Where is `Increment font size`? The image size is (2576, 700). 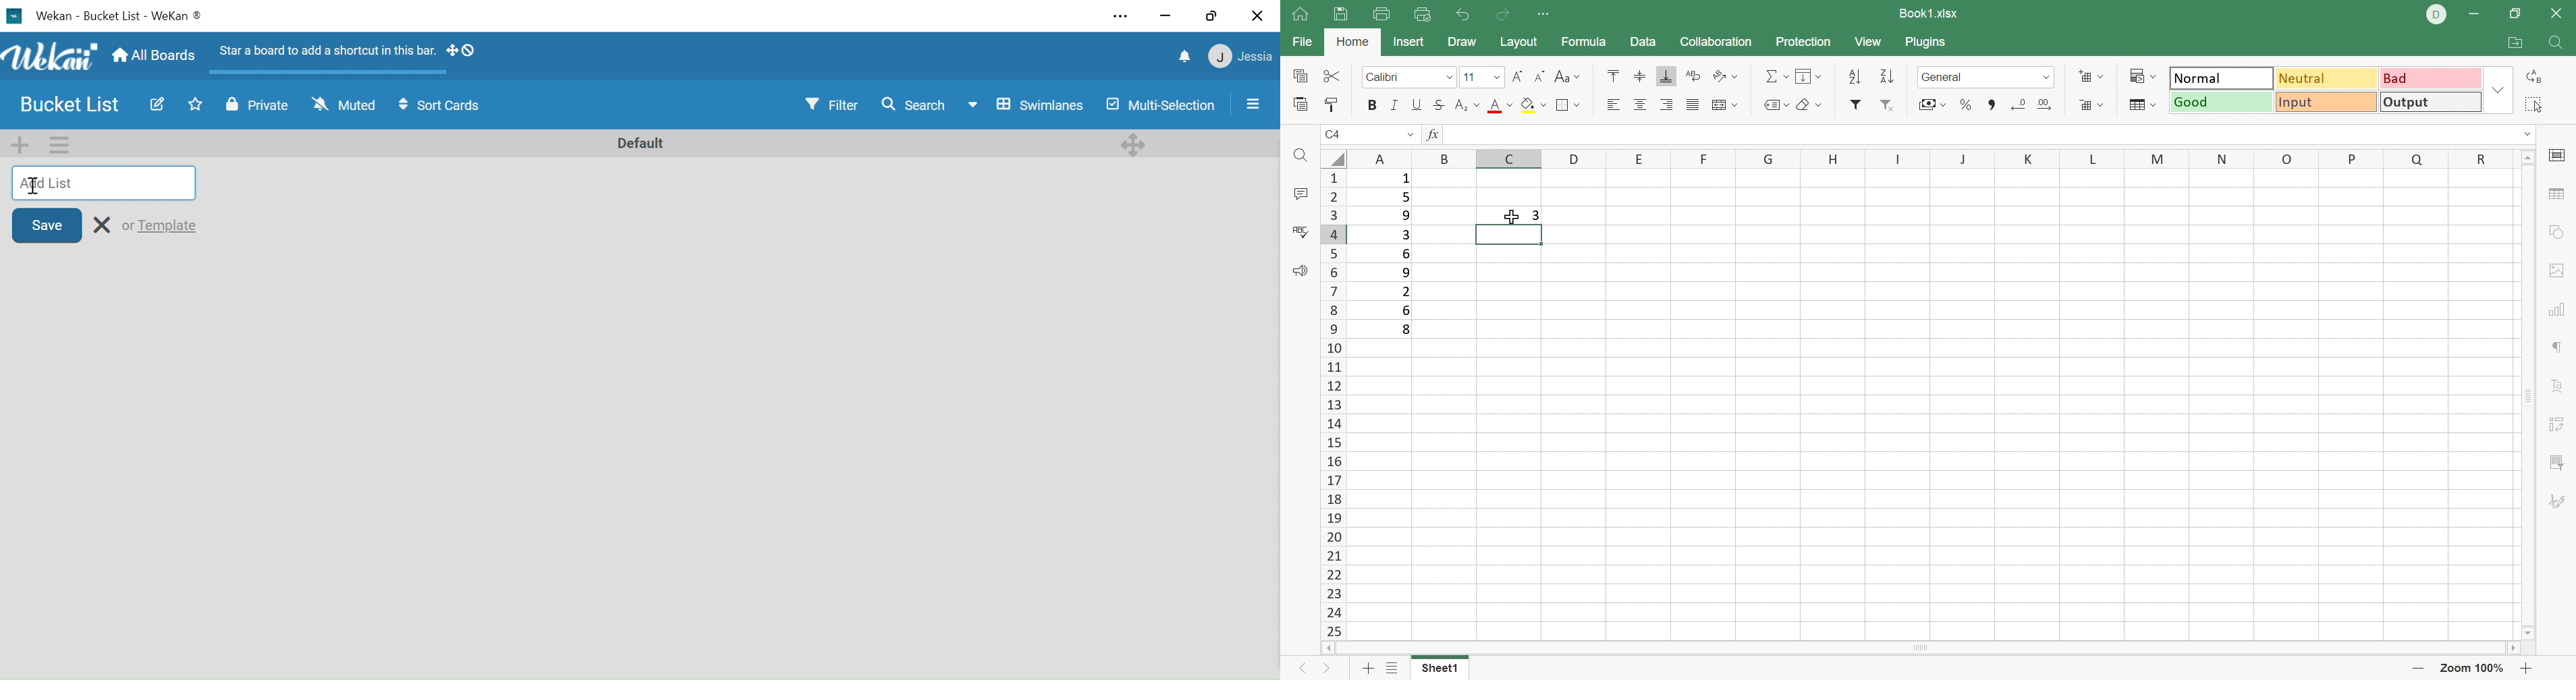 Increment font size is located at coordinates (1518, 76).